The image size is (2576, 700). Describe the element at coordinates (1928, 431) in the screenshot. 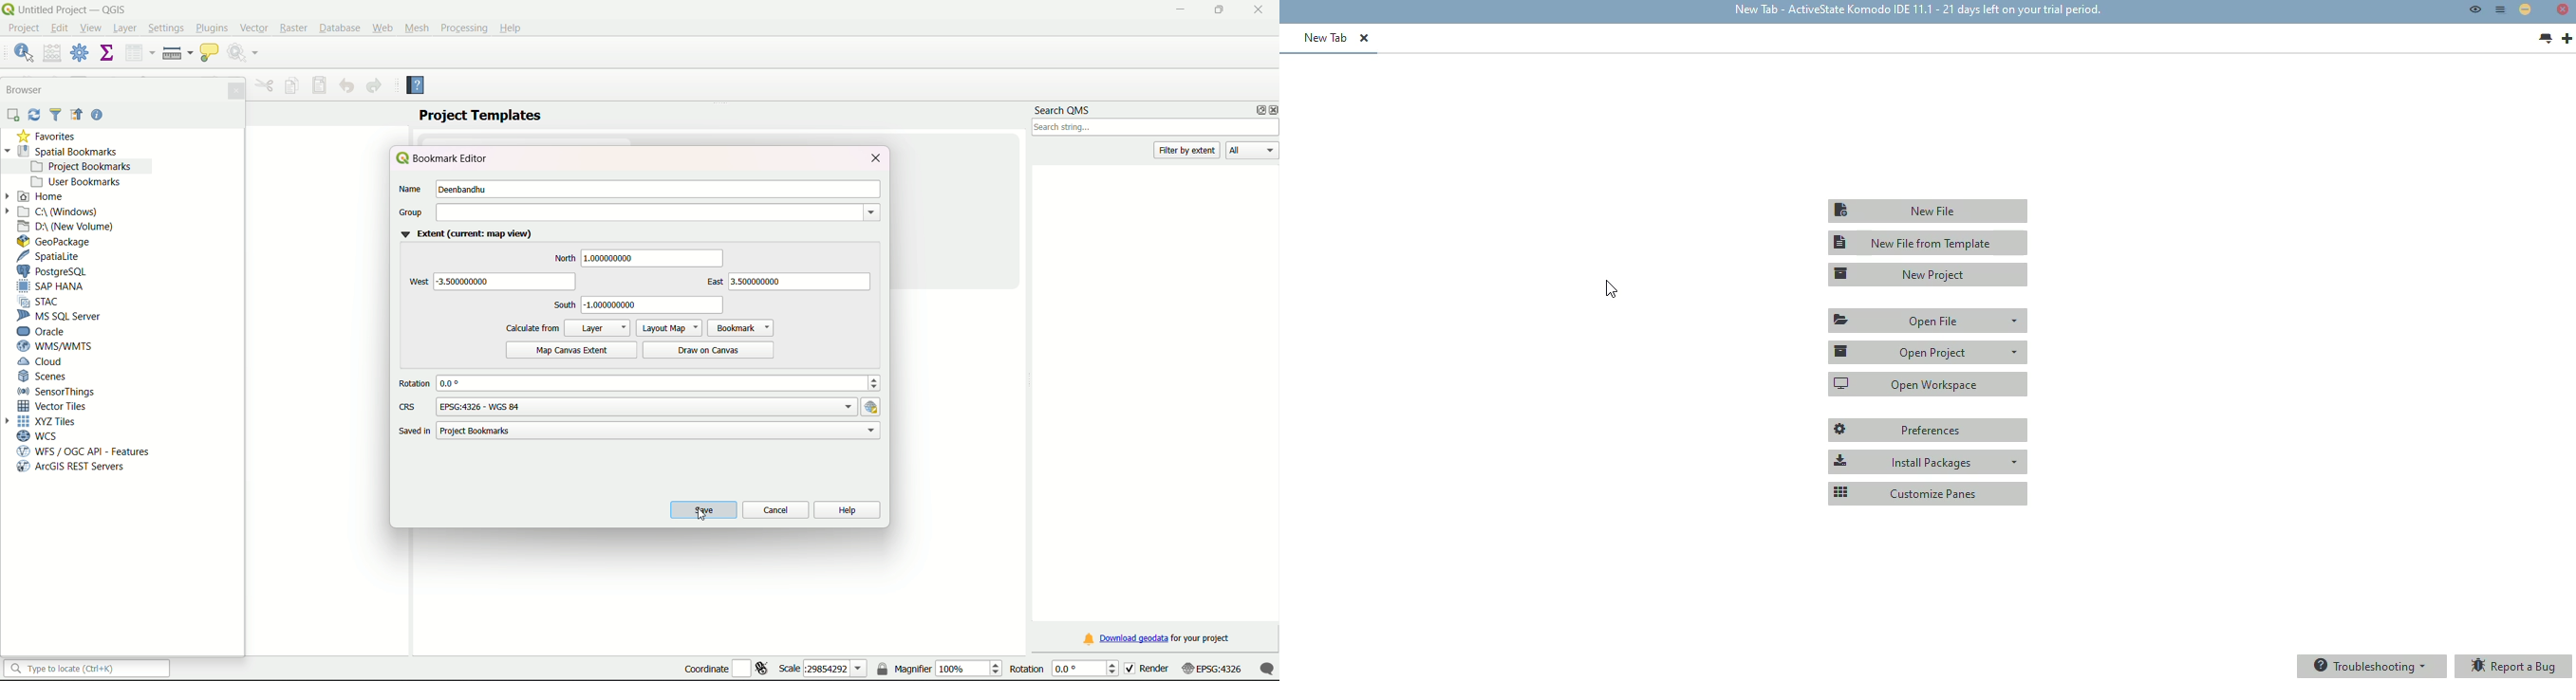

I see `preferences` at that location.